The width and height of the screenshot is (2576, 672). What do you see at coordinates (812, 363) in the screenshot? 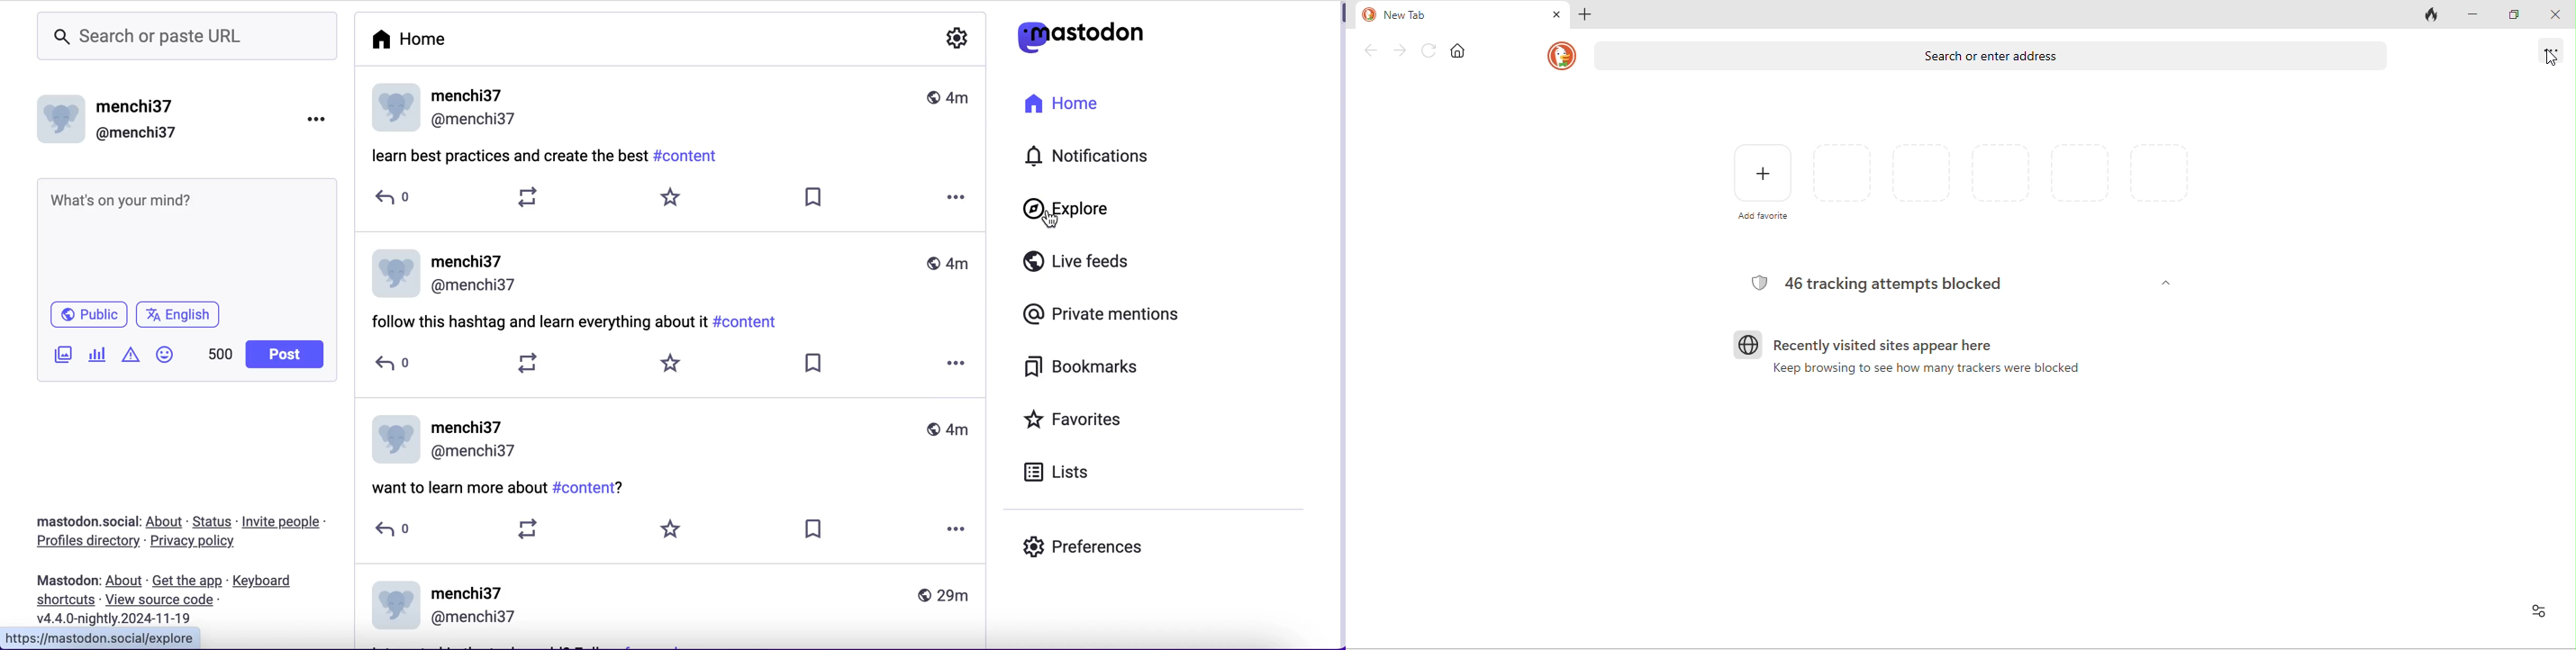
I see `save` at bounding box center [812, 363].